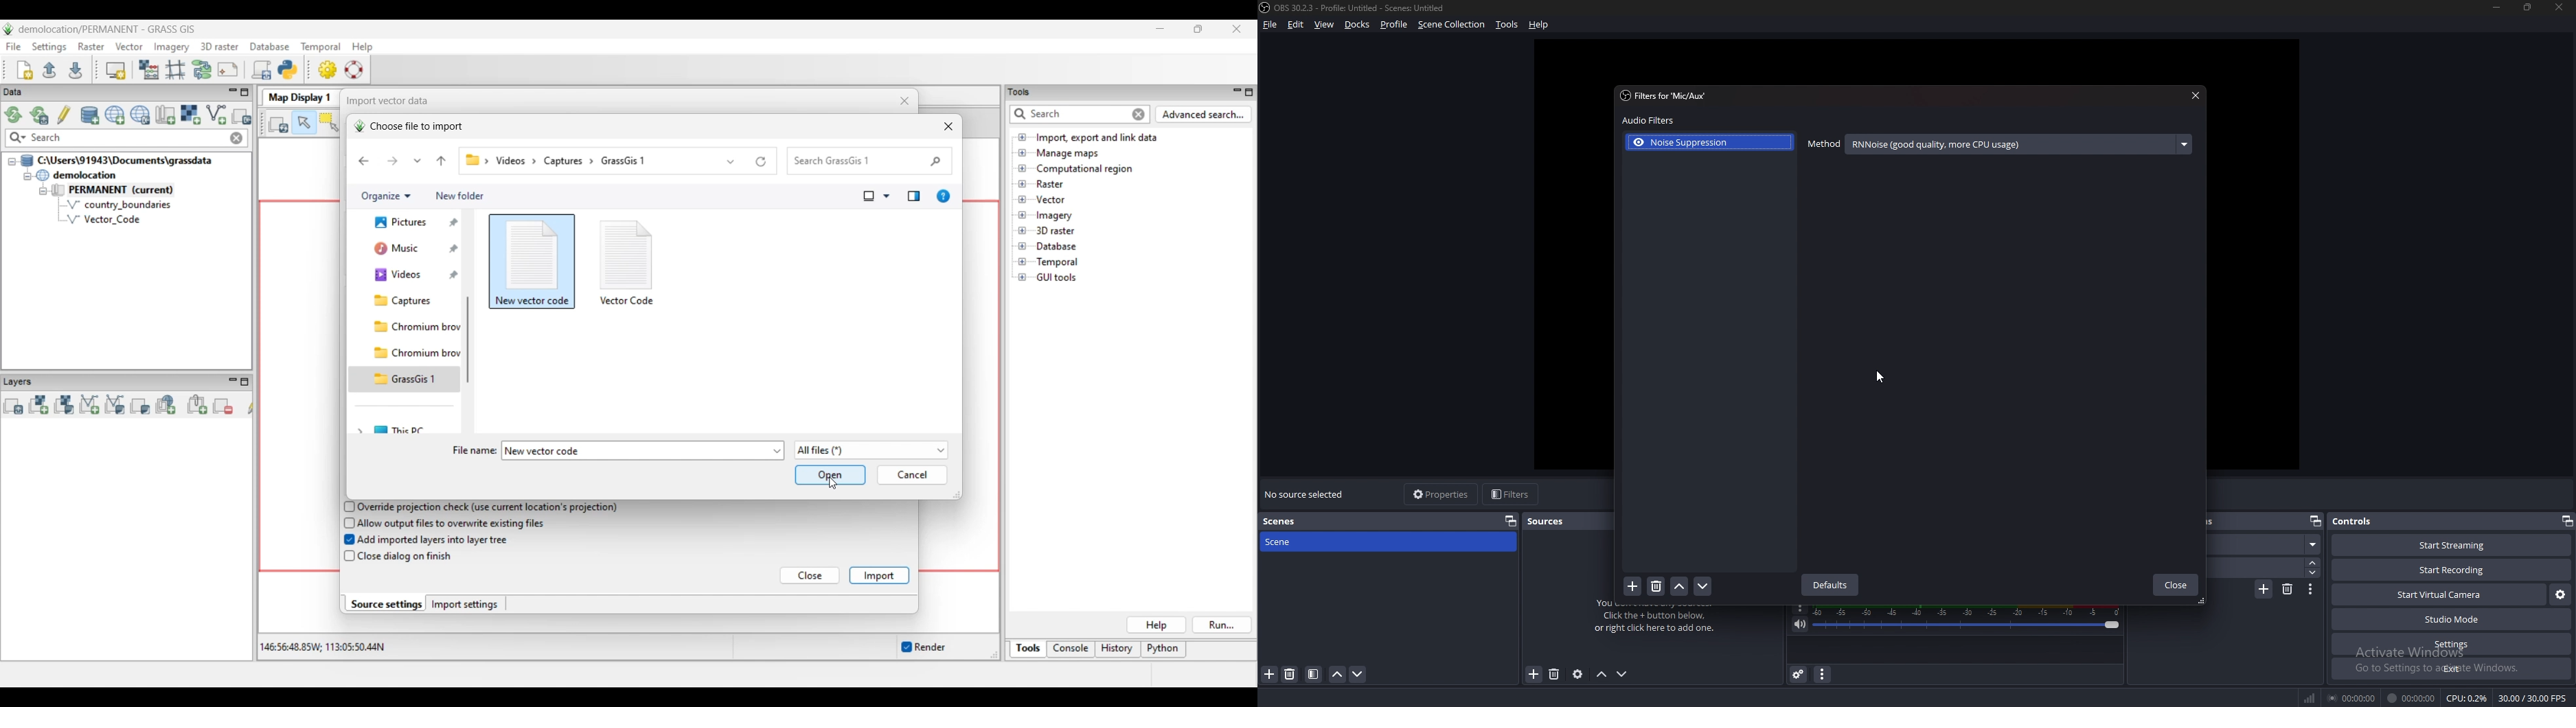 The height and width of the screenshot is (728, 2576). I want to click on scene transitions, so click(2253, 520).